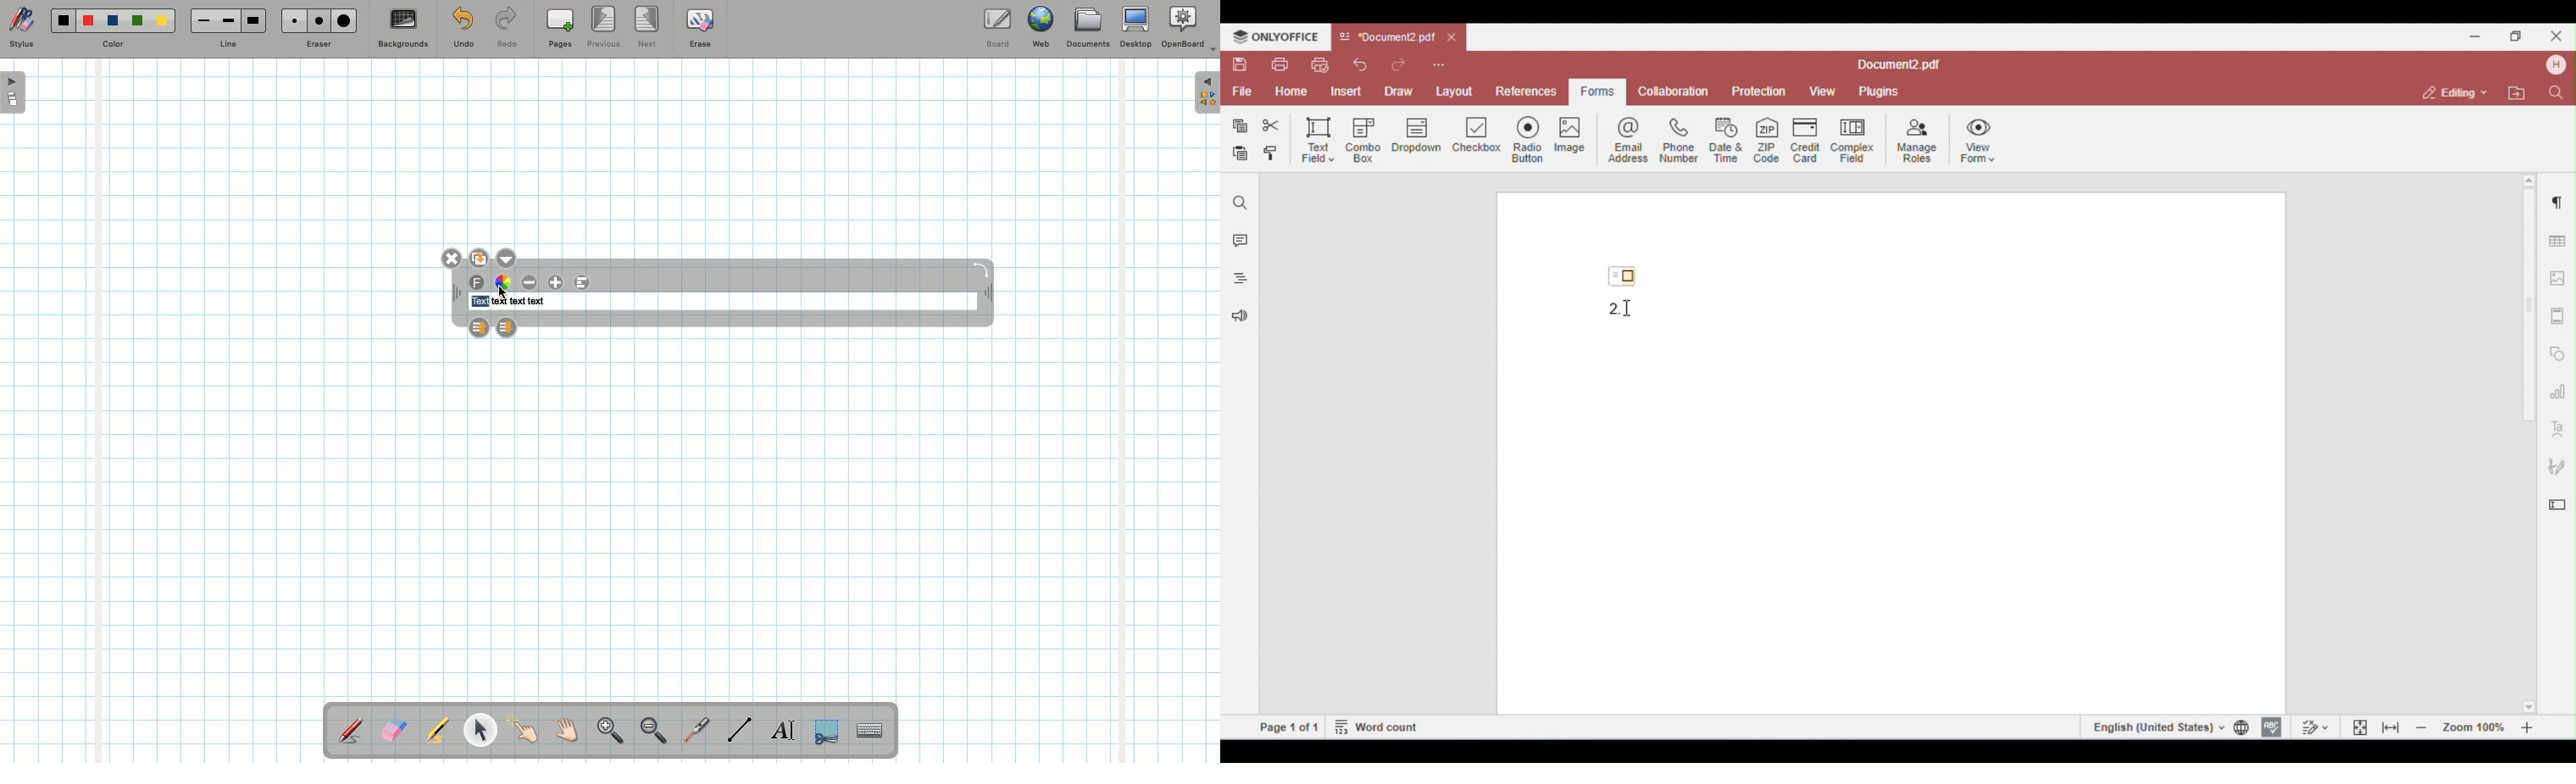 The image size is (2576, 784). I want to click on Line, so click(228, 45).